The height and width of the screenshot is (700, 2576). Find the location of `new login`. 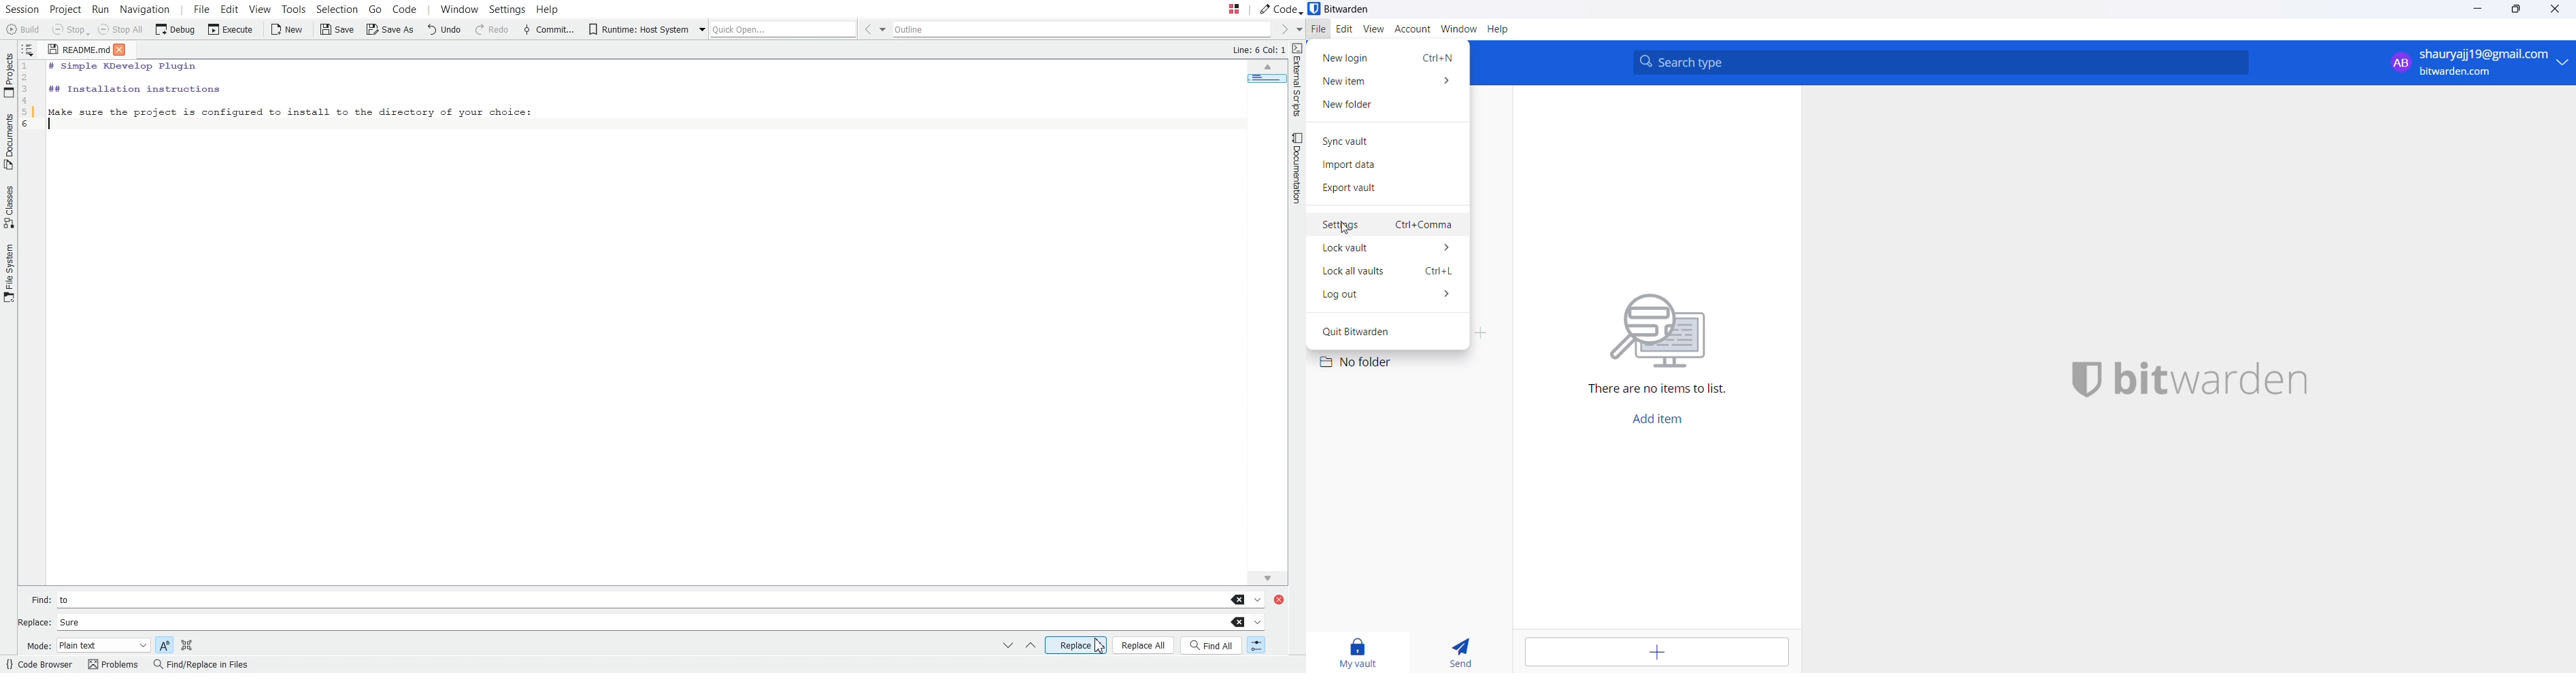

new login is located at coordinates (1344, 56).